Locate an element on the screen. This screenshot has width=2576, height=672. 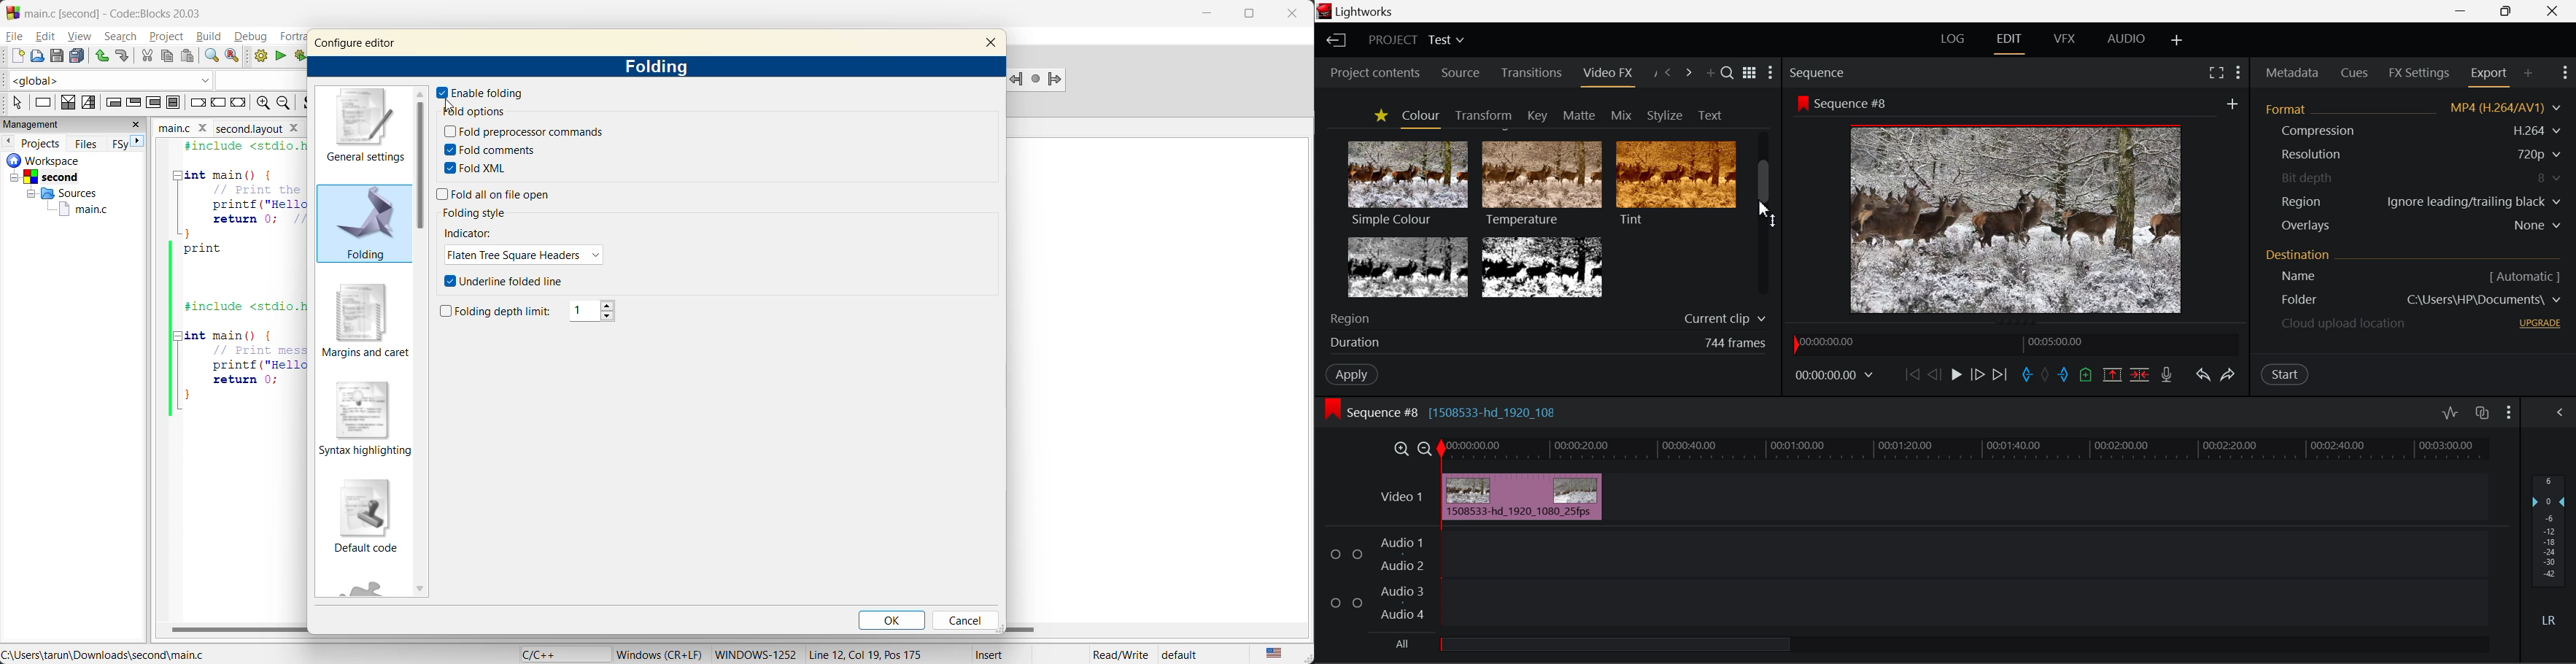
00:00:00.00 is located at coordinates (1830, 343).